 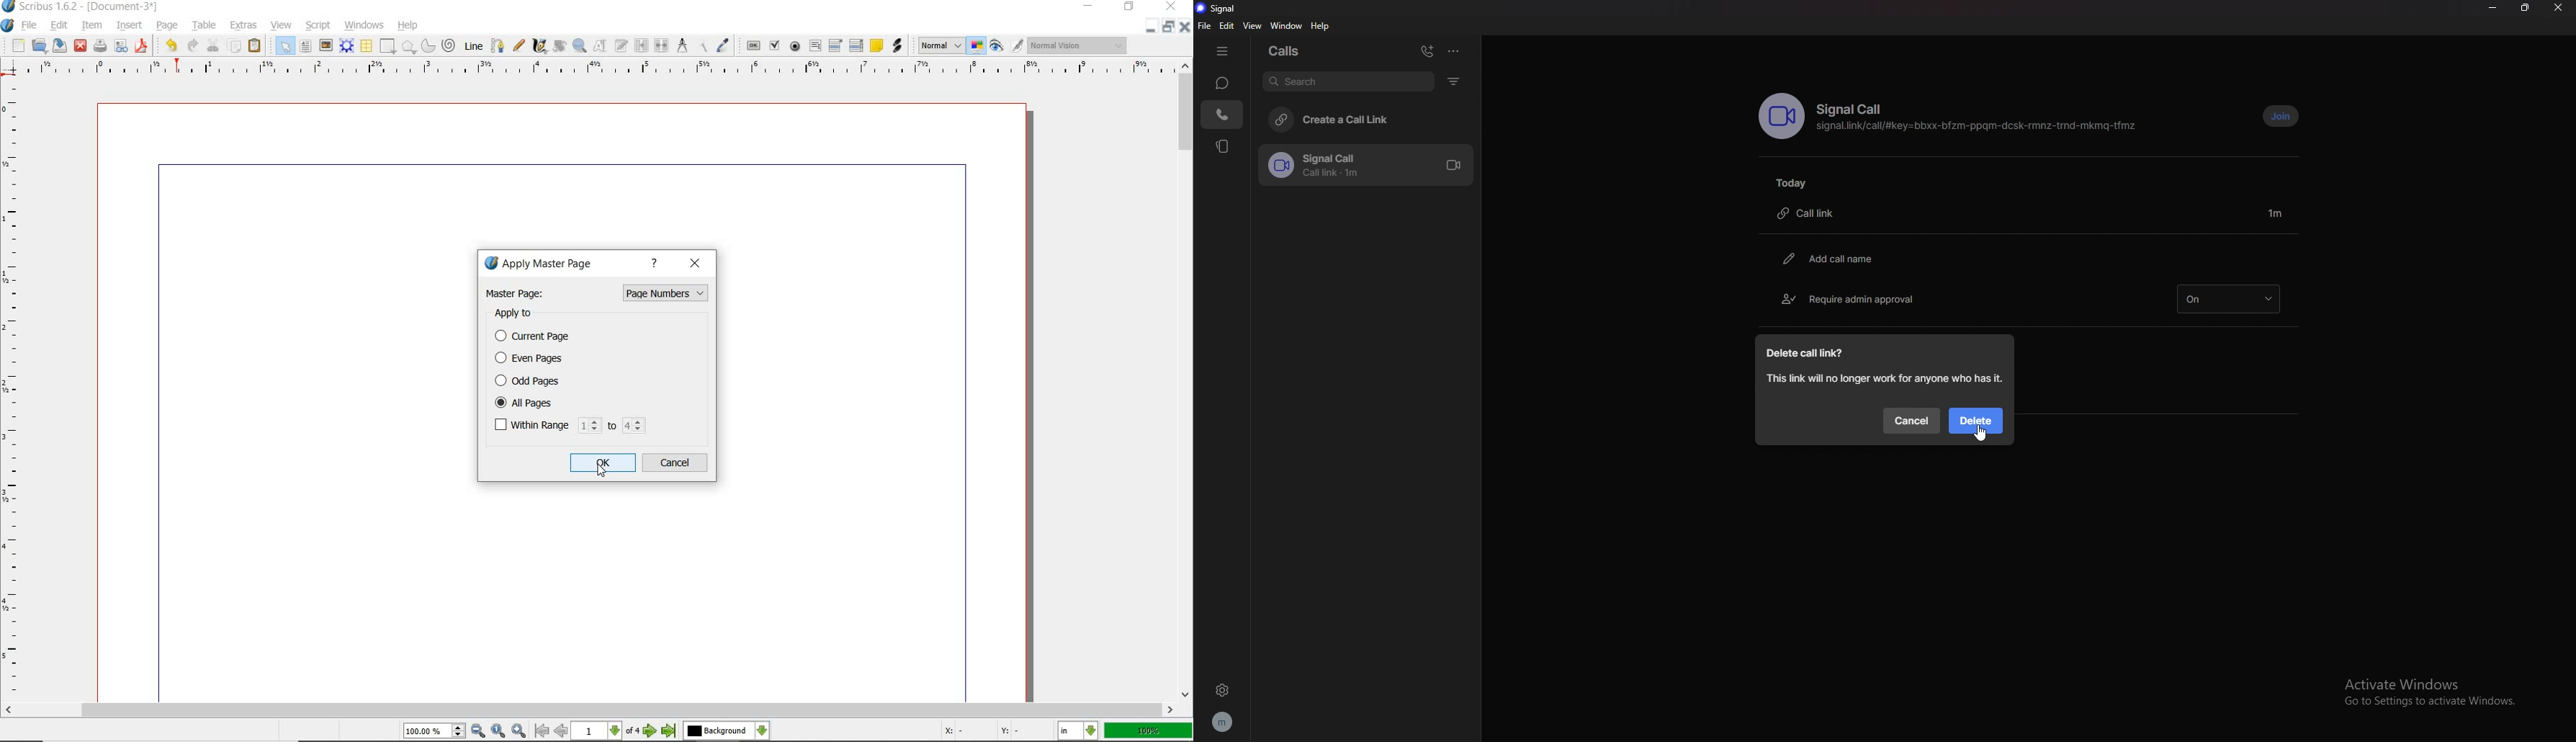 I want to click on pdf combo box, so click(x=836, y=45).